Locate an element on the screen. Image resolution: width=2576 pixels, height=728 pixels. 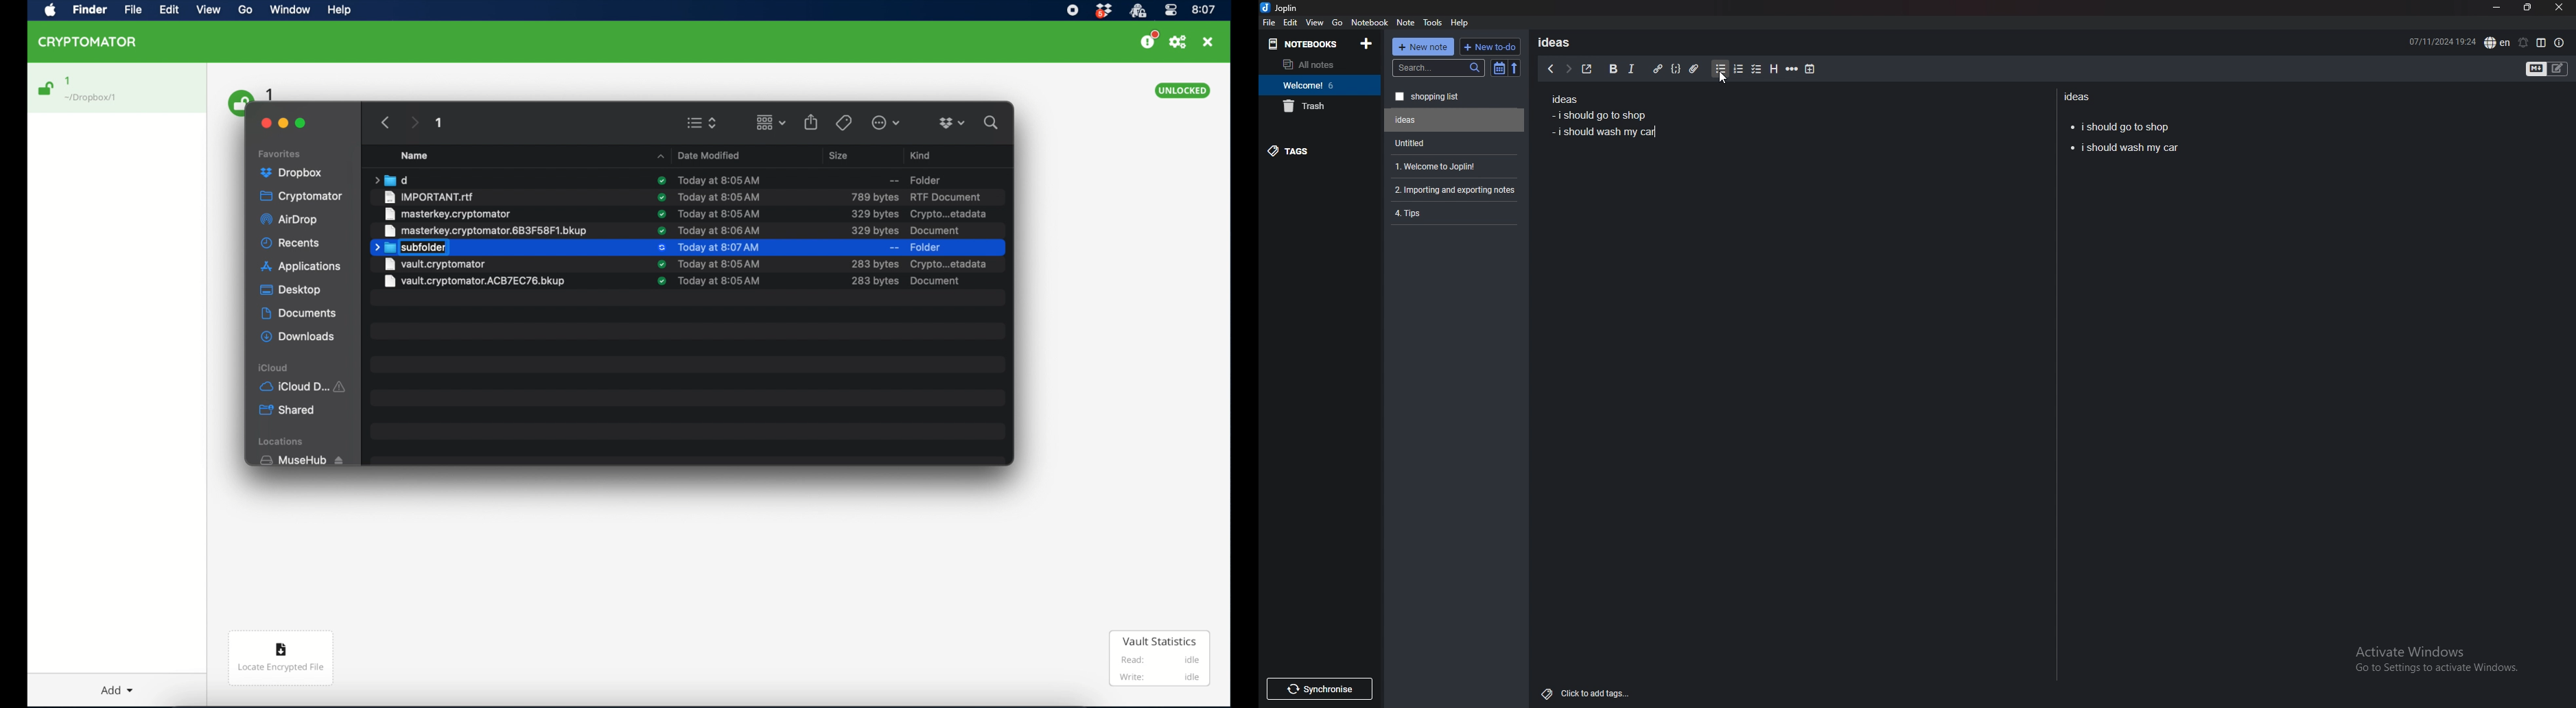
ideas is located at coordinates (1559, 42).